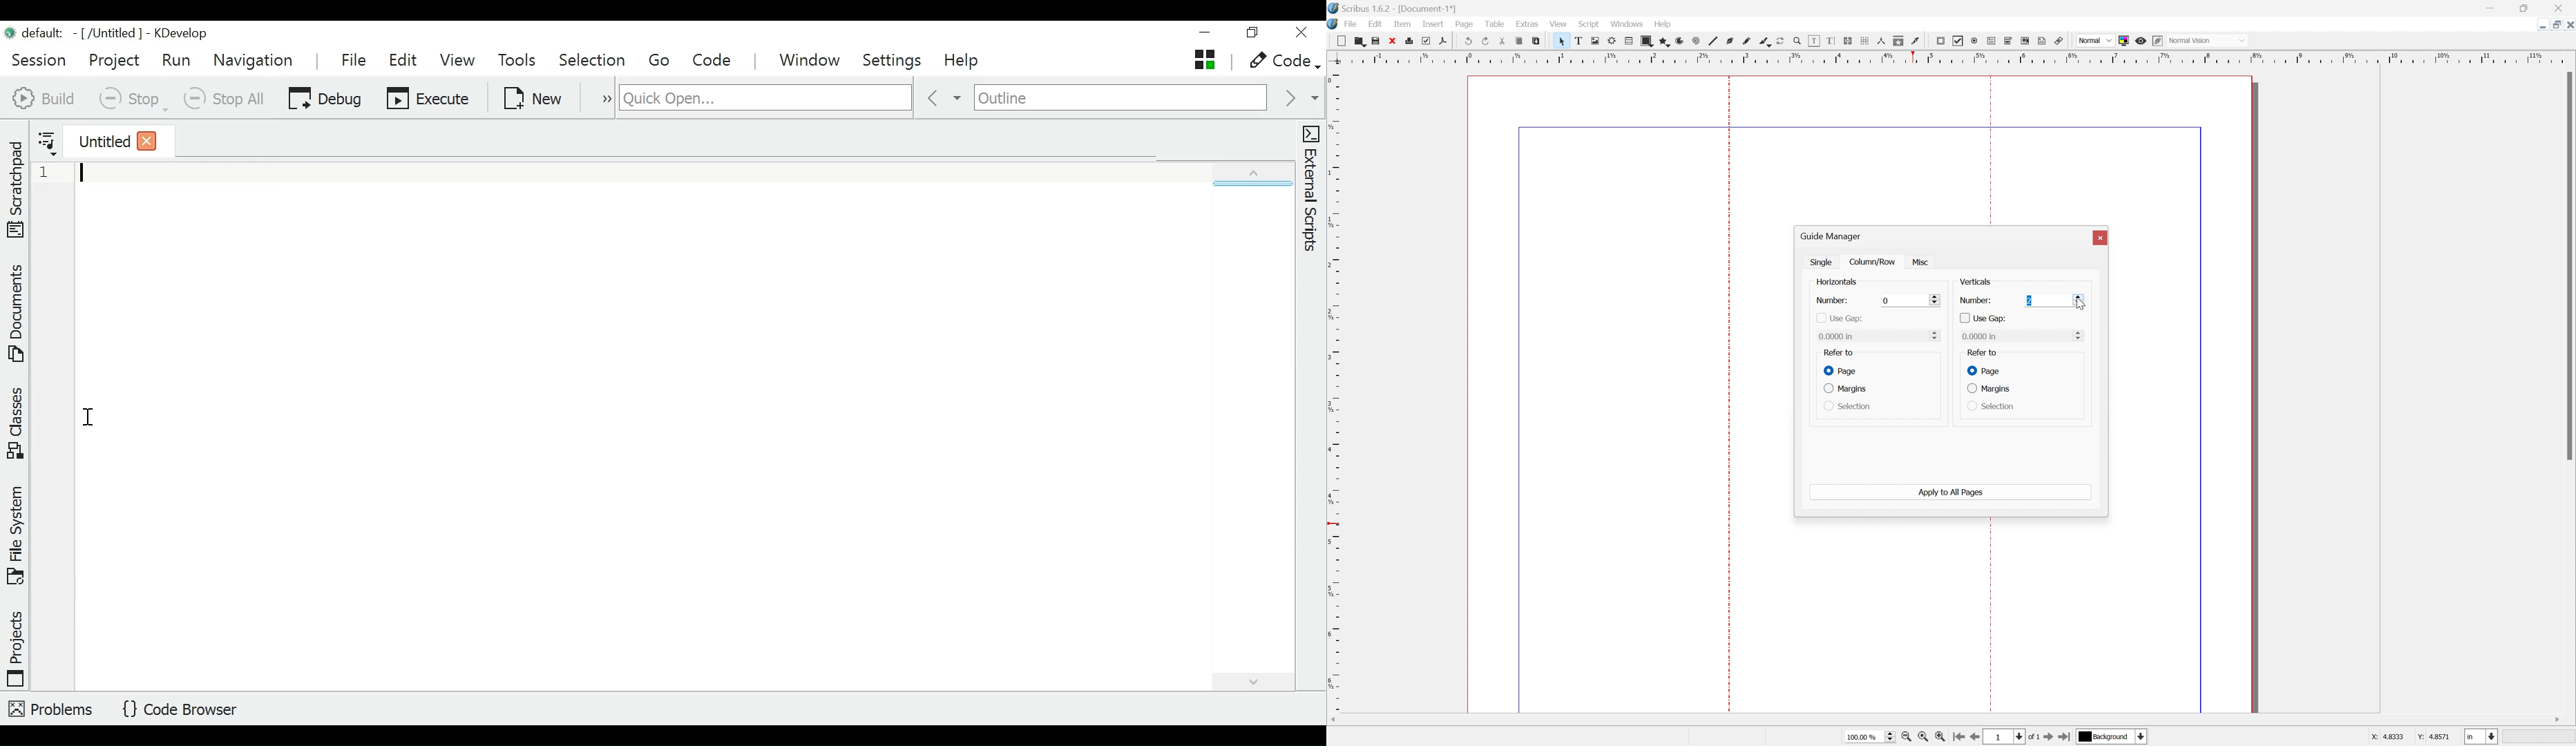  Describe the element at coordinates (1797, 40) in the screenshot. I see `zoom in or zoom out` at that location.